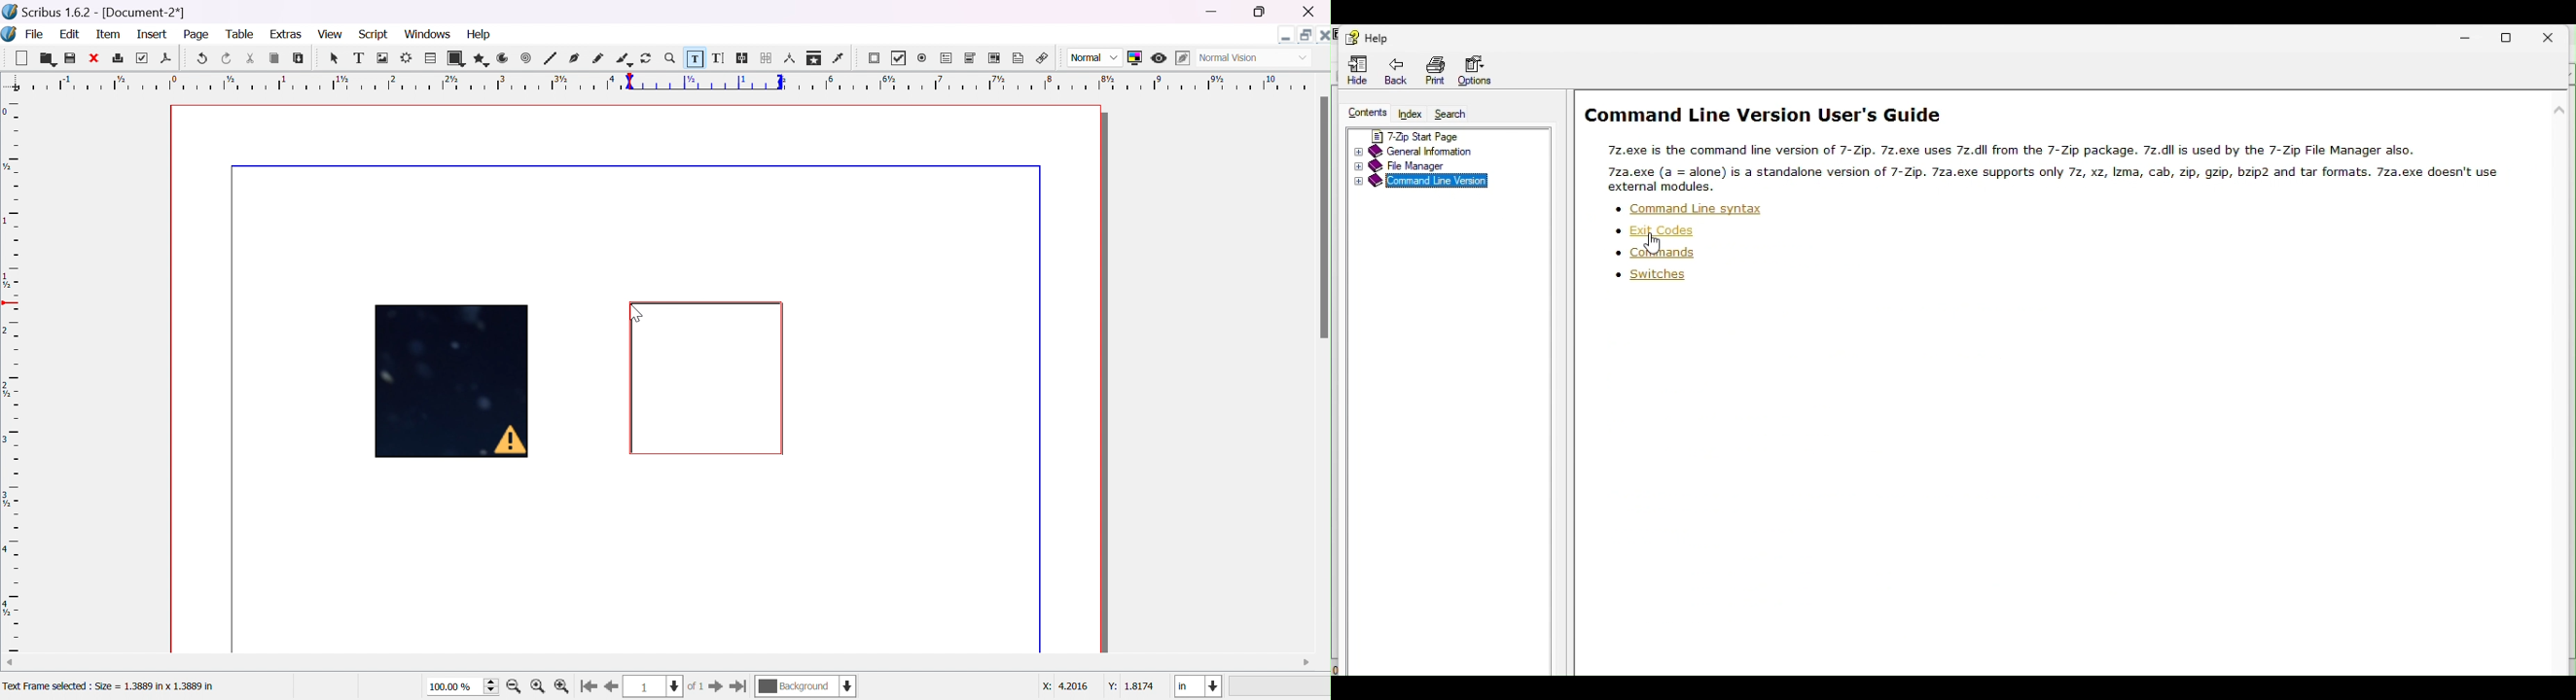 Image resolution: width=2576 pixels, height=700 pixels. Describe the element at coordinates (767, 58) in the screenshot. I see `unlink text frames` at that location.